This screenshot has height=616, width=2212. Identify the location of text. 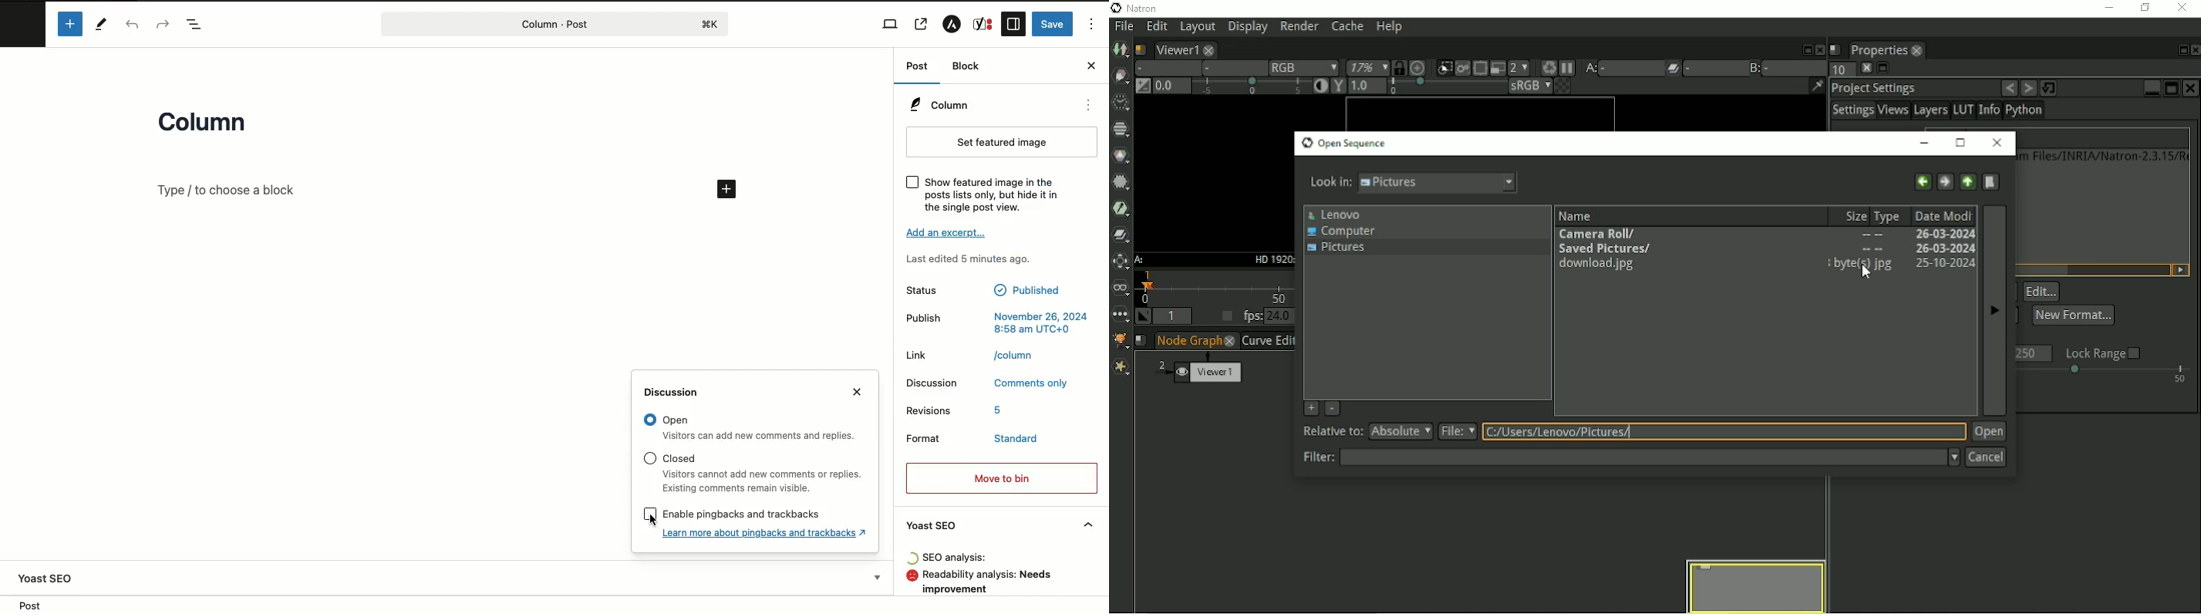
(1015, 354).